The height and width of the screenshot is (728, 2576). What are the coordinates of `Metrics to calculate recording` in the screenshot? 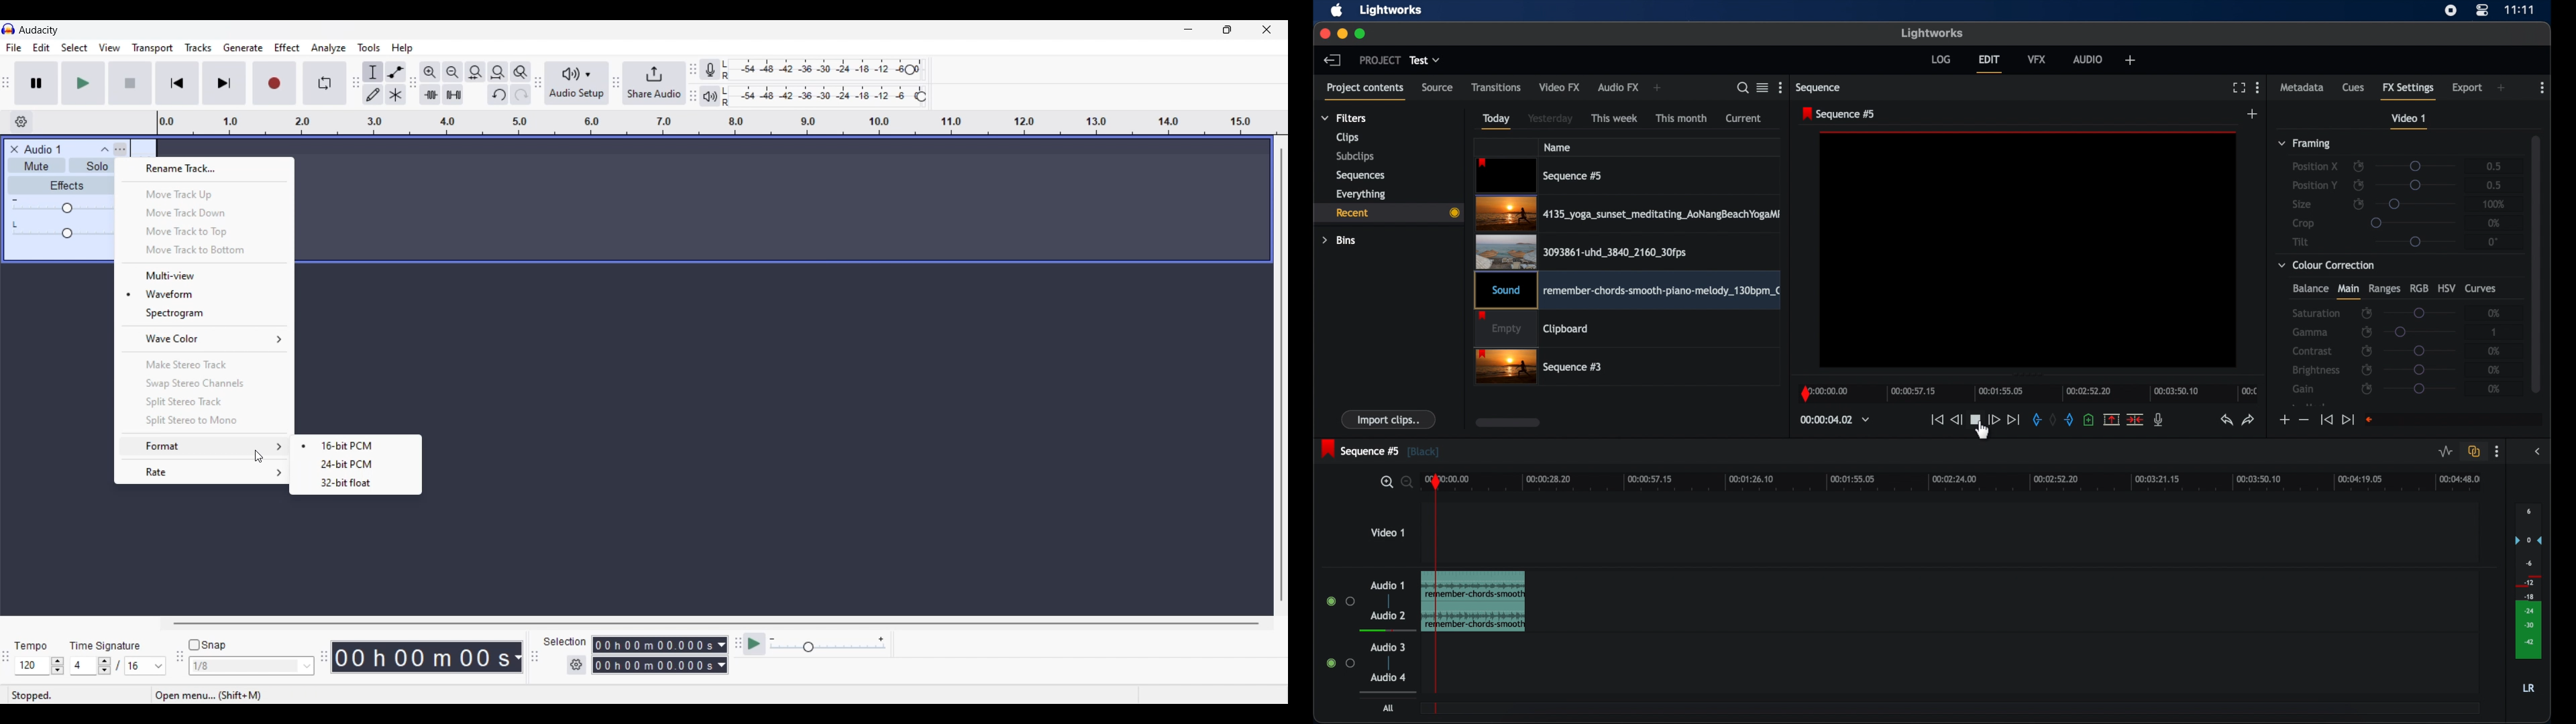 It's located at (518, 657).